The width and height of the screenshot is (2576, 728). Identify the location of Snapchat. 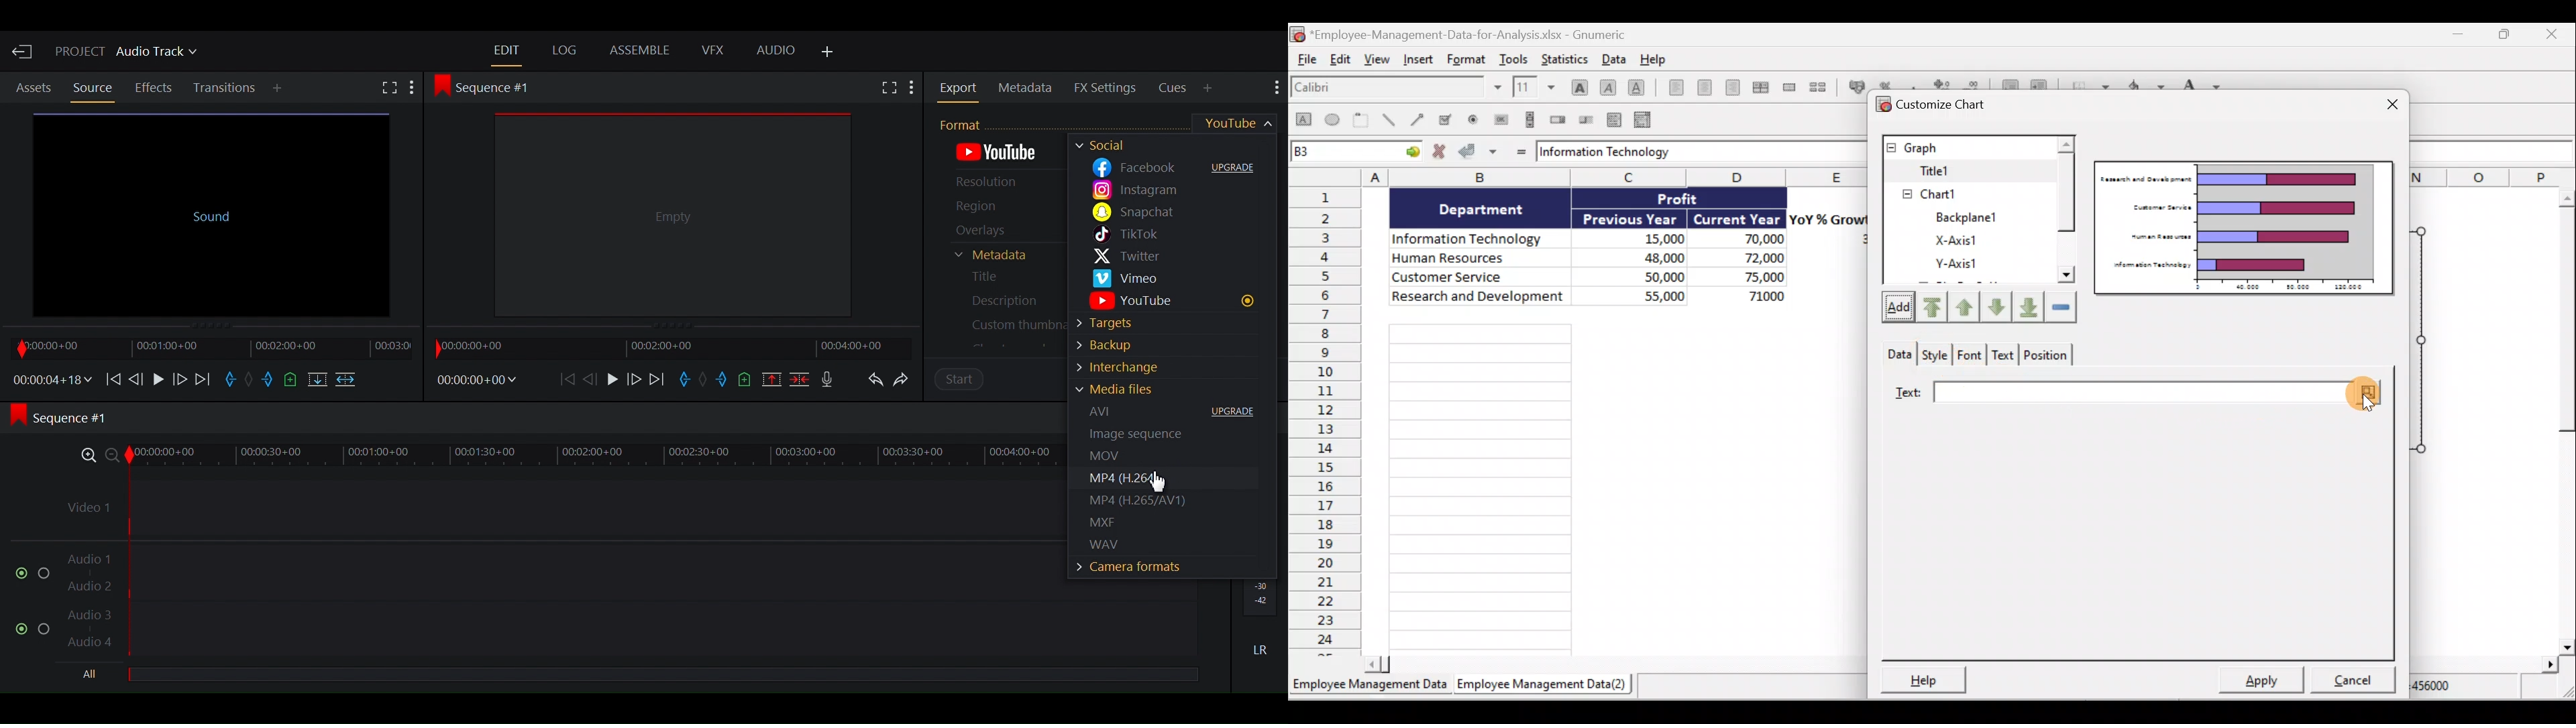
(1169, 213).